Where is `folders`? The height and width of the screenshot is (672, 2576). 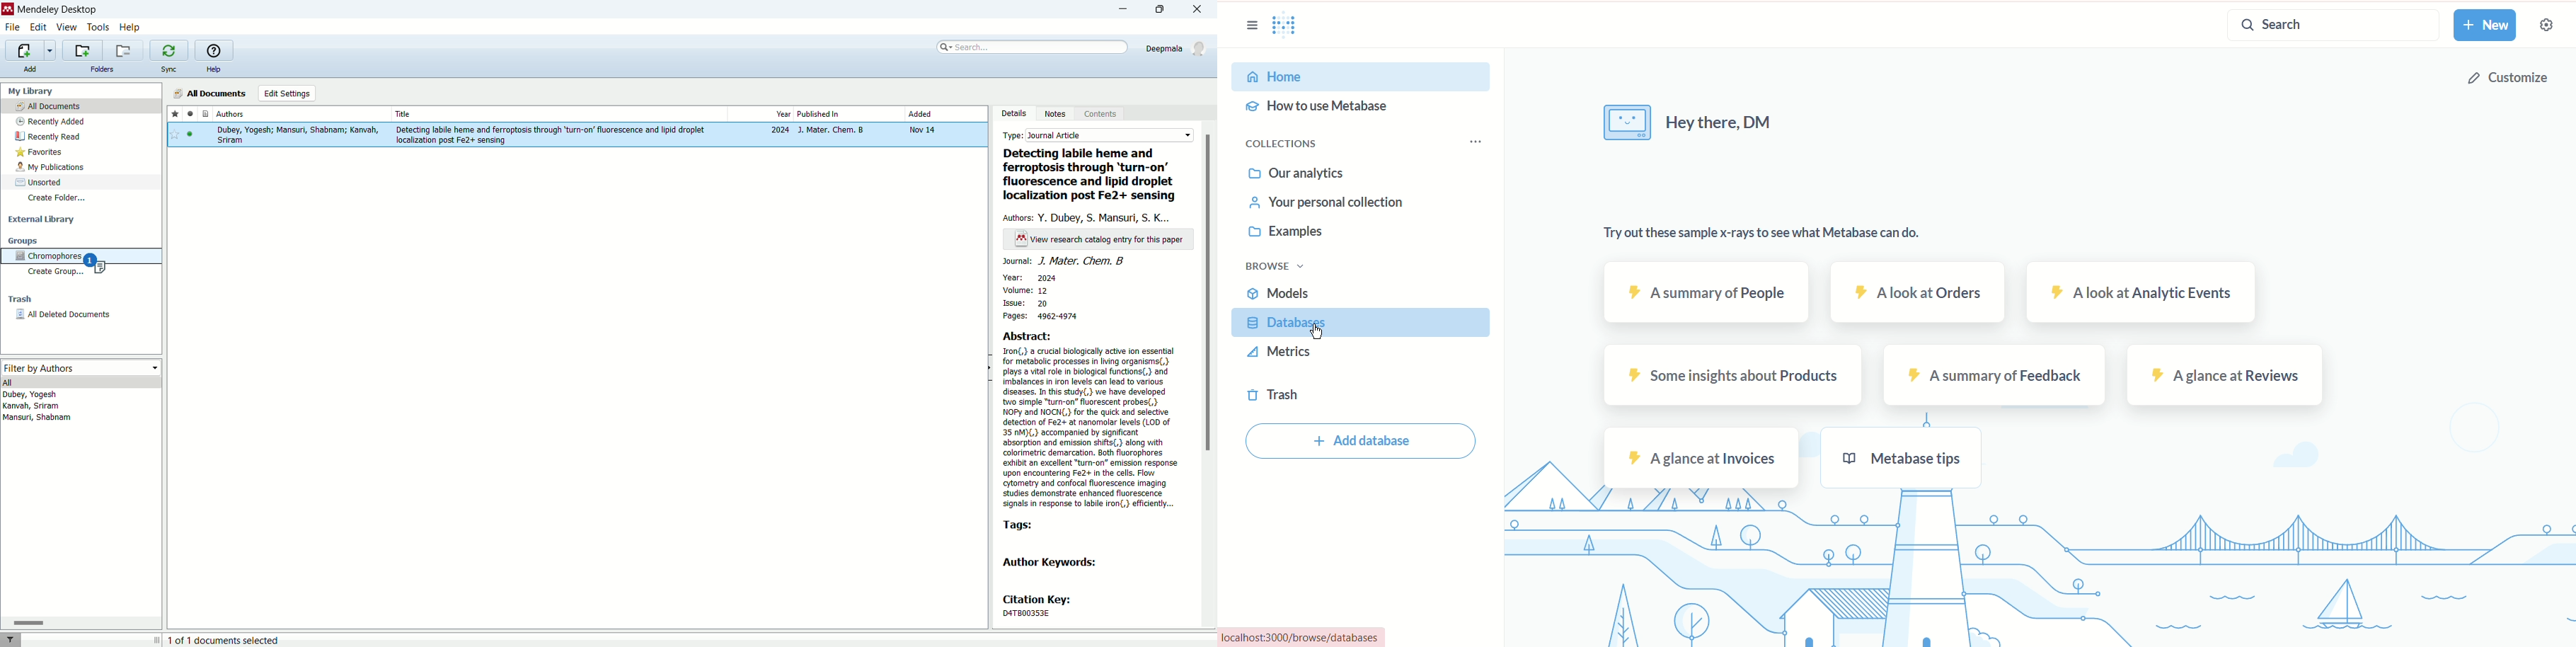 folders is located at coordinates (101, 69).